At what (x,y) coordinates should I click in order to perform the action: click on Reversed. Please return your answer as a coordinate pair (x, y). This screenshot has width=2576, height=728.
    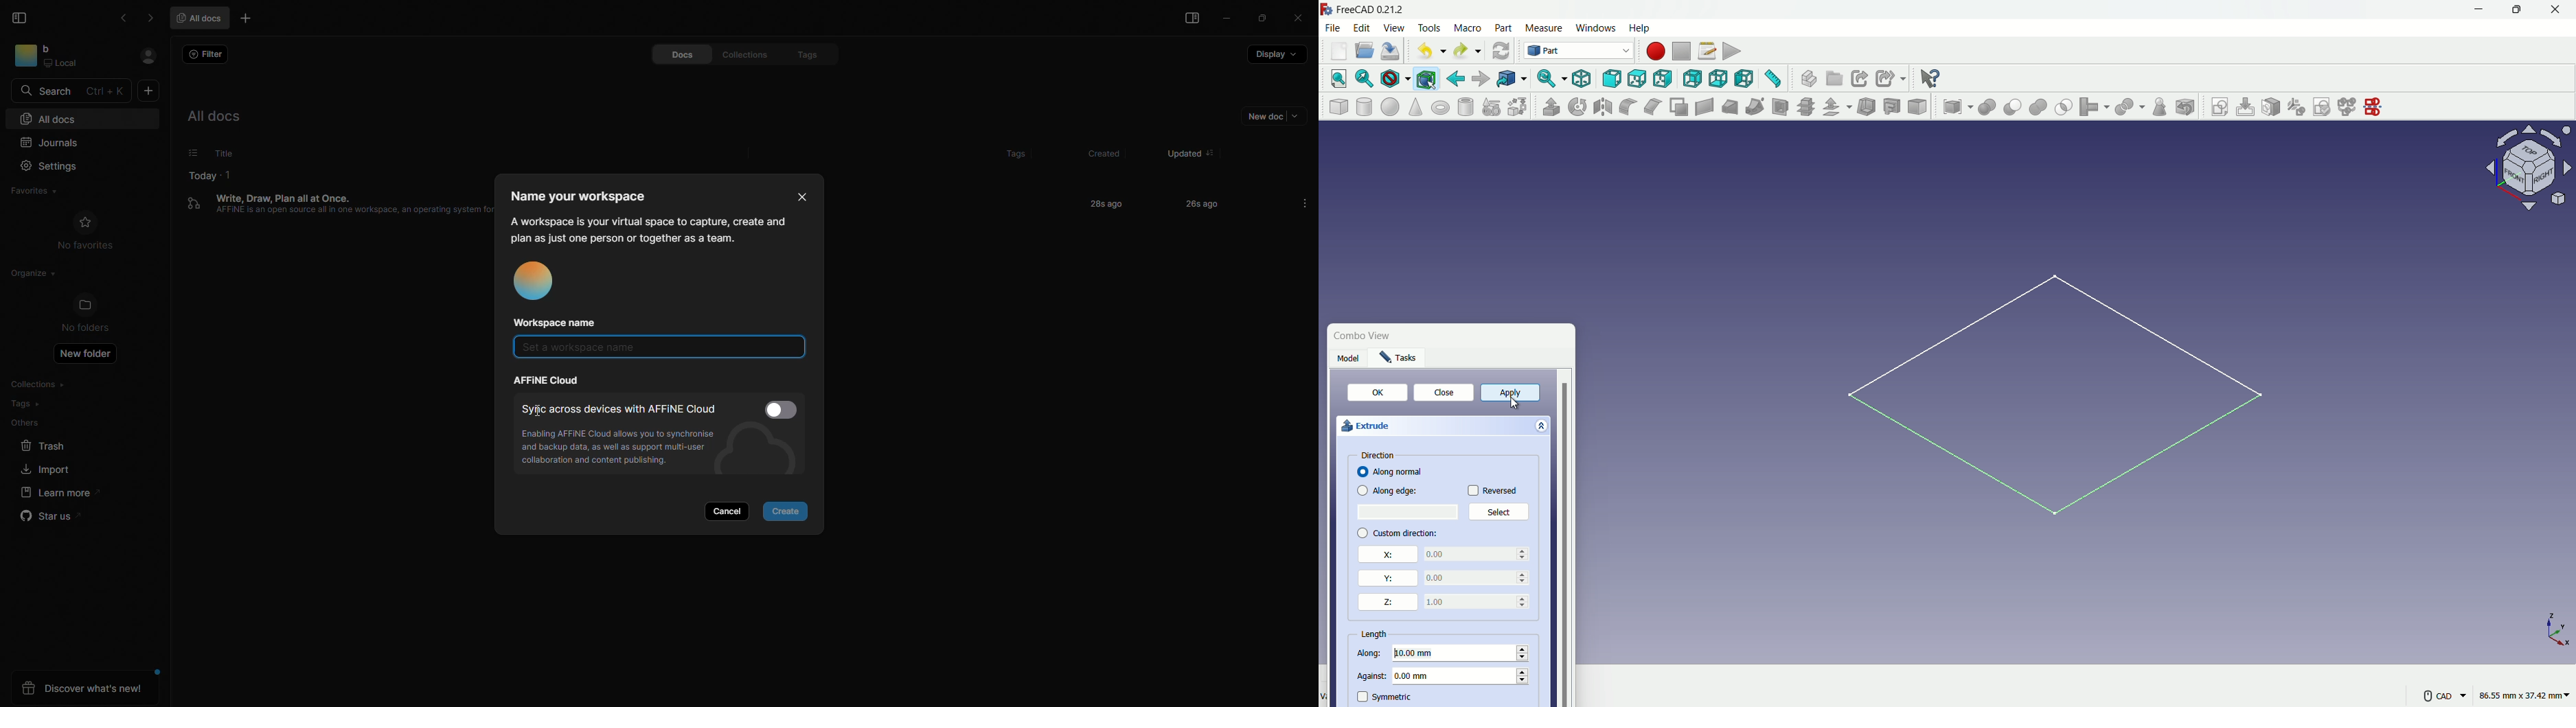
    Looking at the image, I should click on (1501, 490).